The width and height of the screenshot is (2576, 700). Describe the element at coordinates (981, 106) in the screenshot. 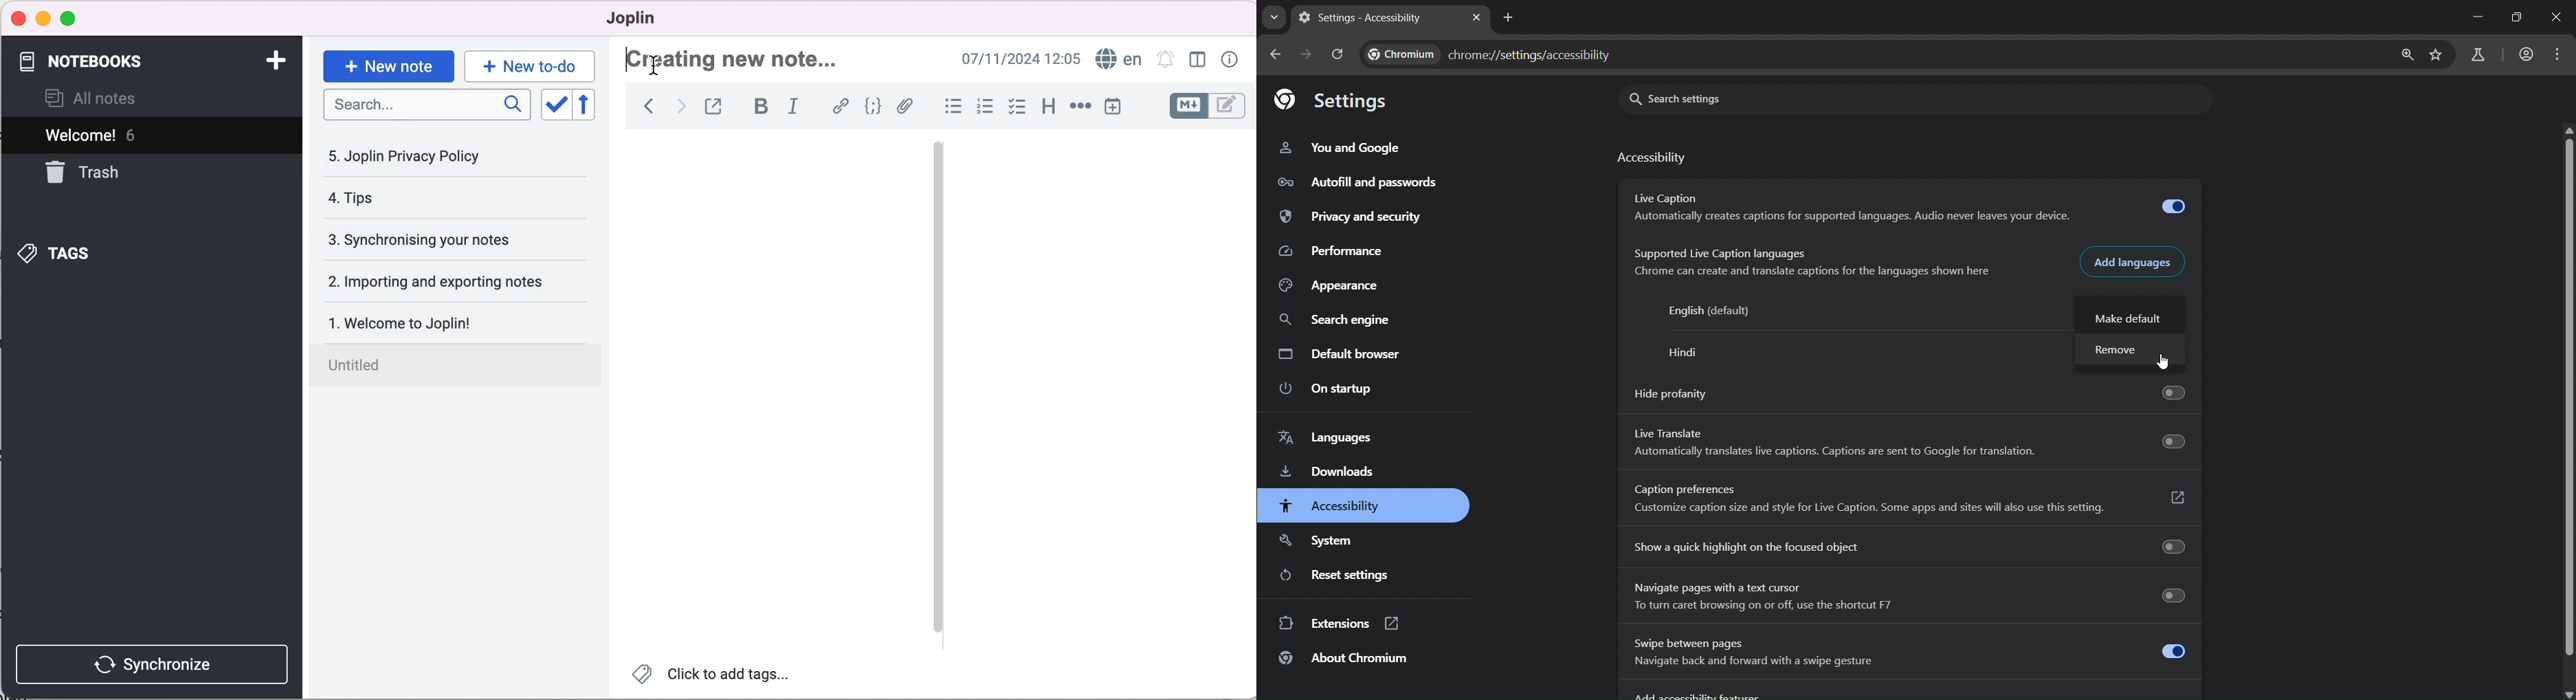

I see `numbered list` at that location.